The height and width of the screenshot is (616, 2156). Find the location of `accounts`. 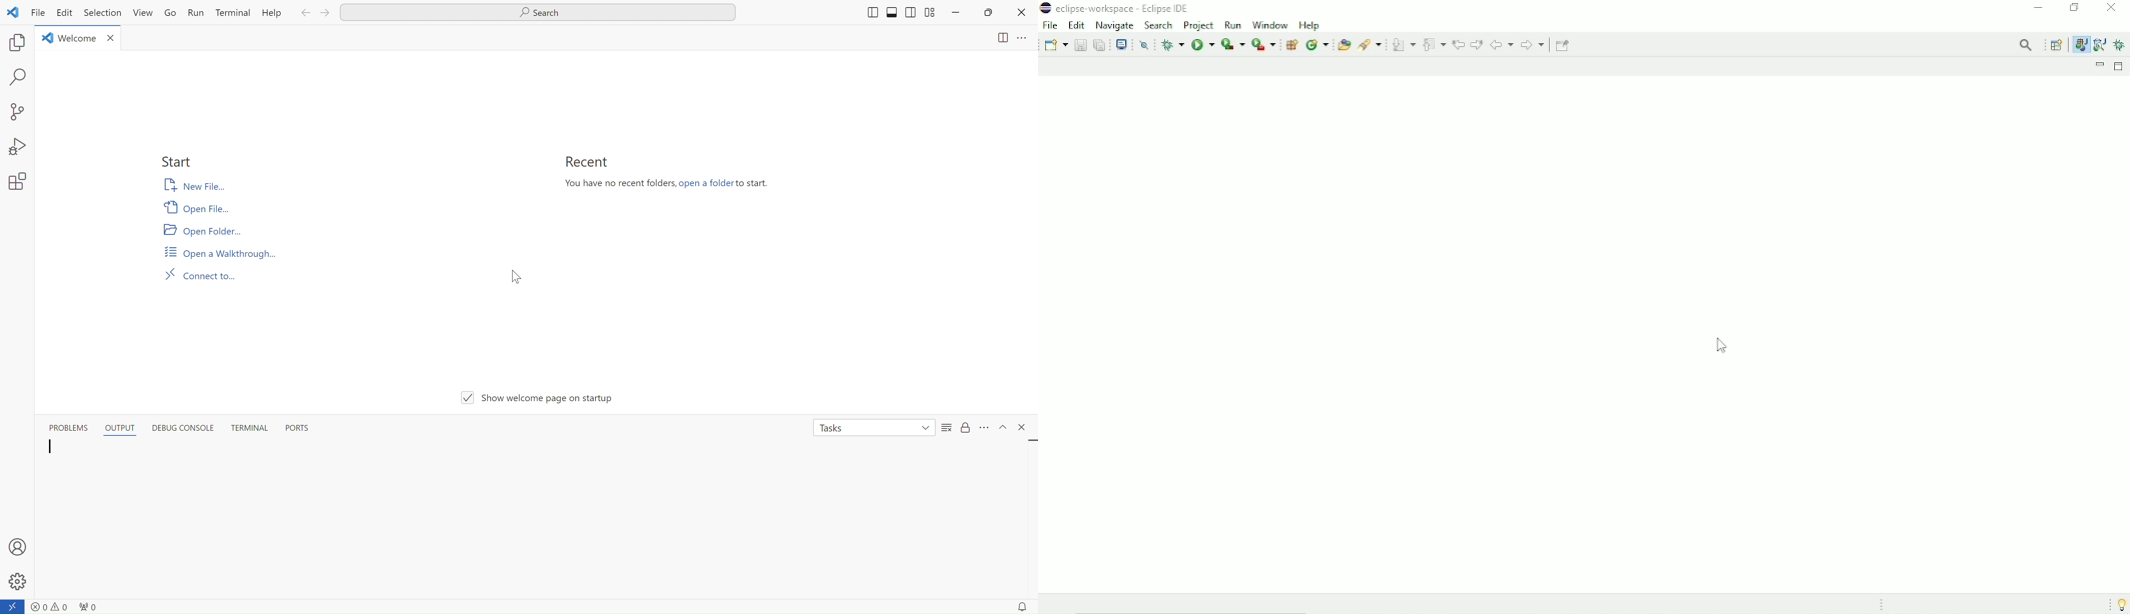

accounts is located at coordinates (19, 547).